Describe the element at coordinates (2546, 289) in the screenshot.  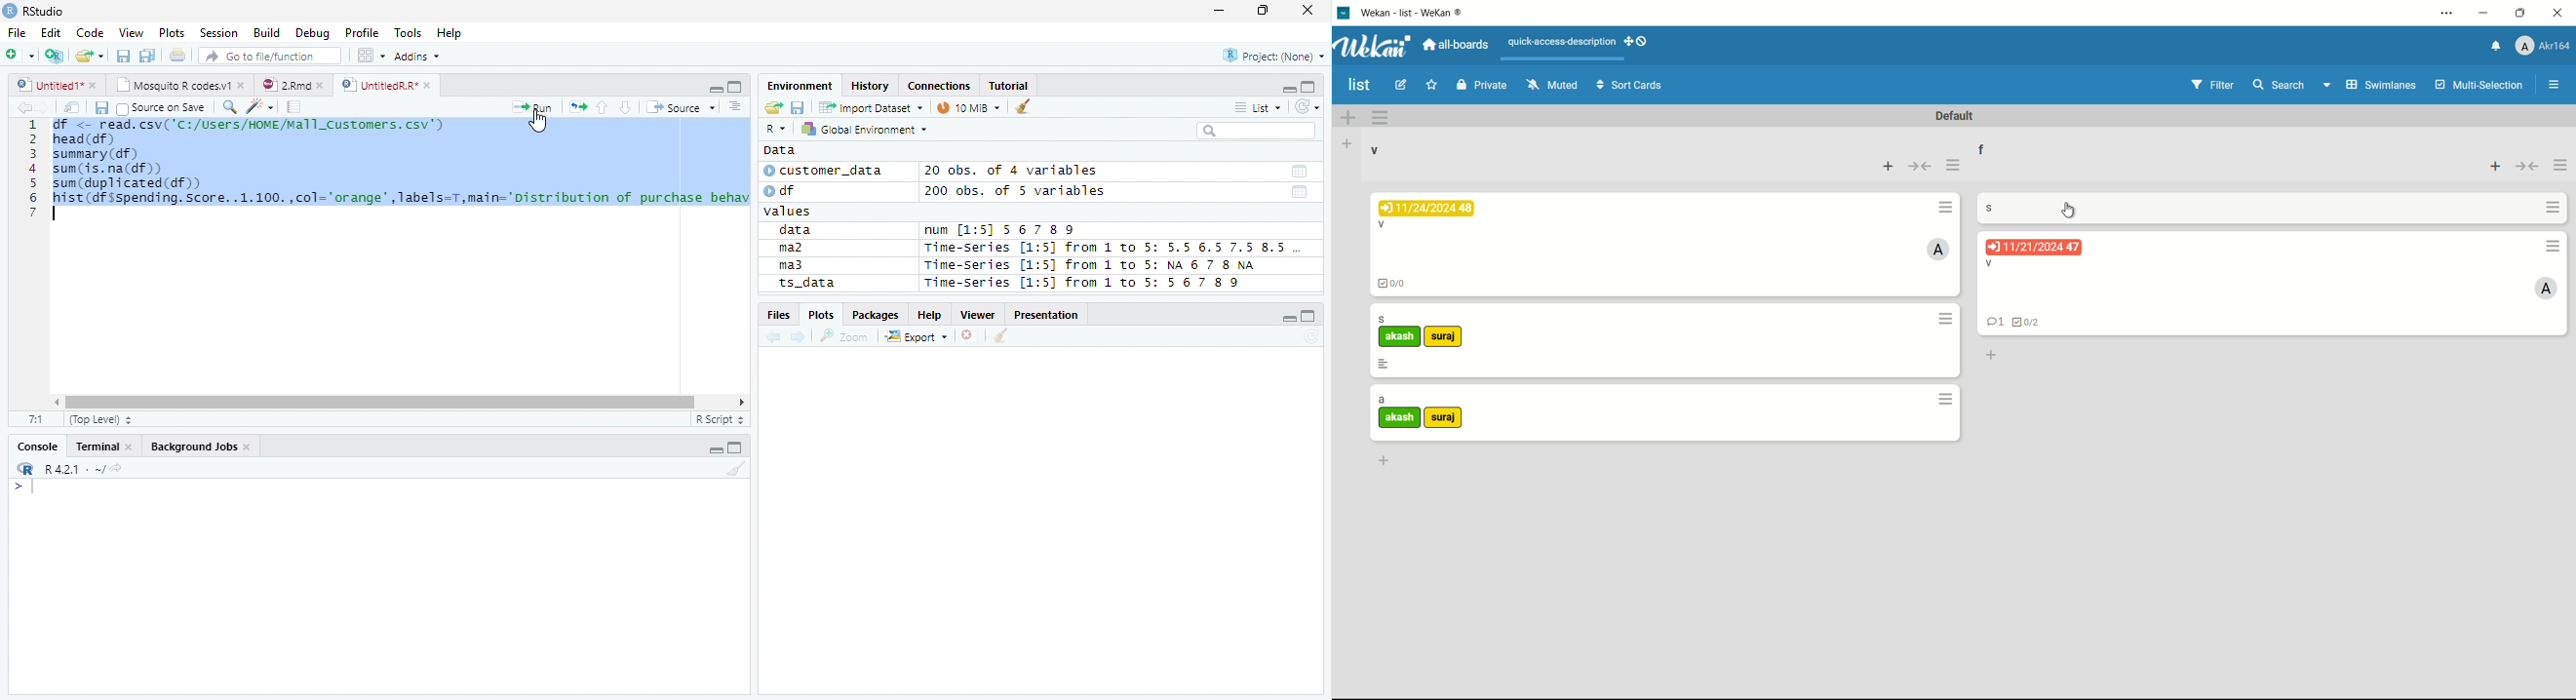
I see `admin` at that location.